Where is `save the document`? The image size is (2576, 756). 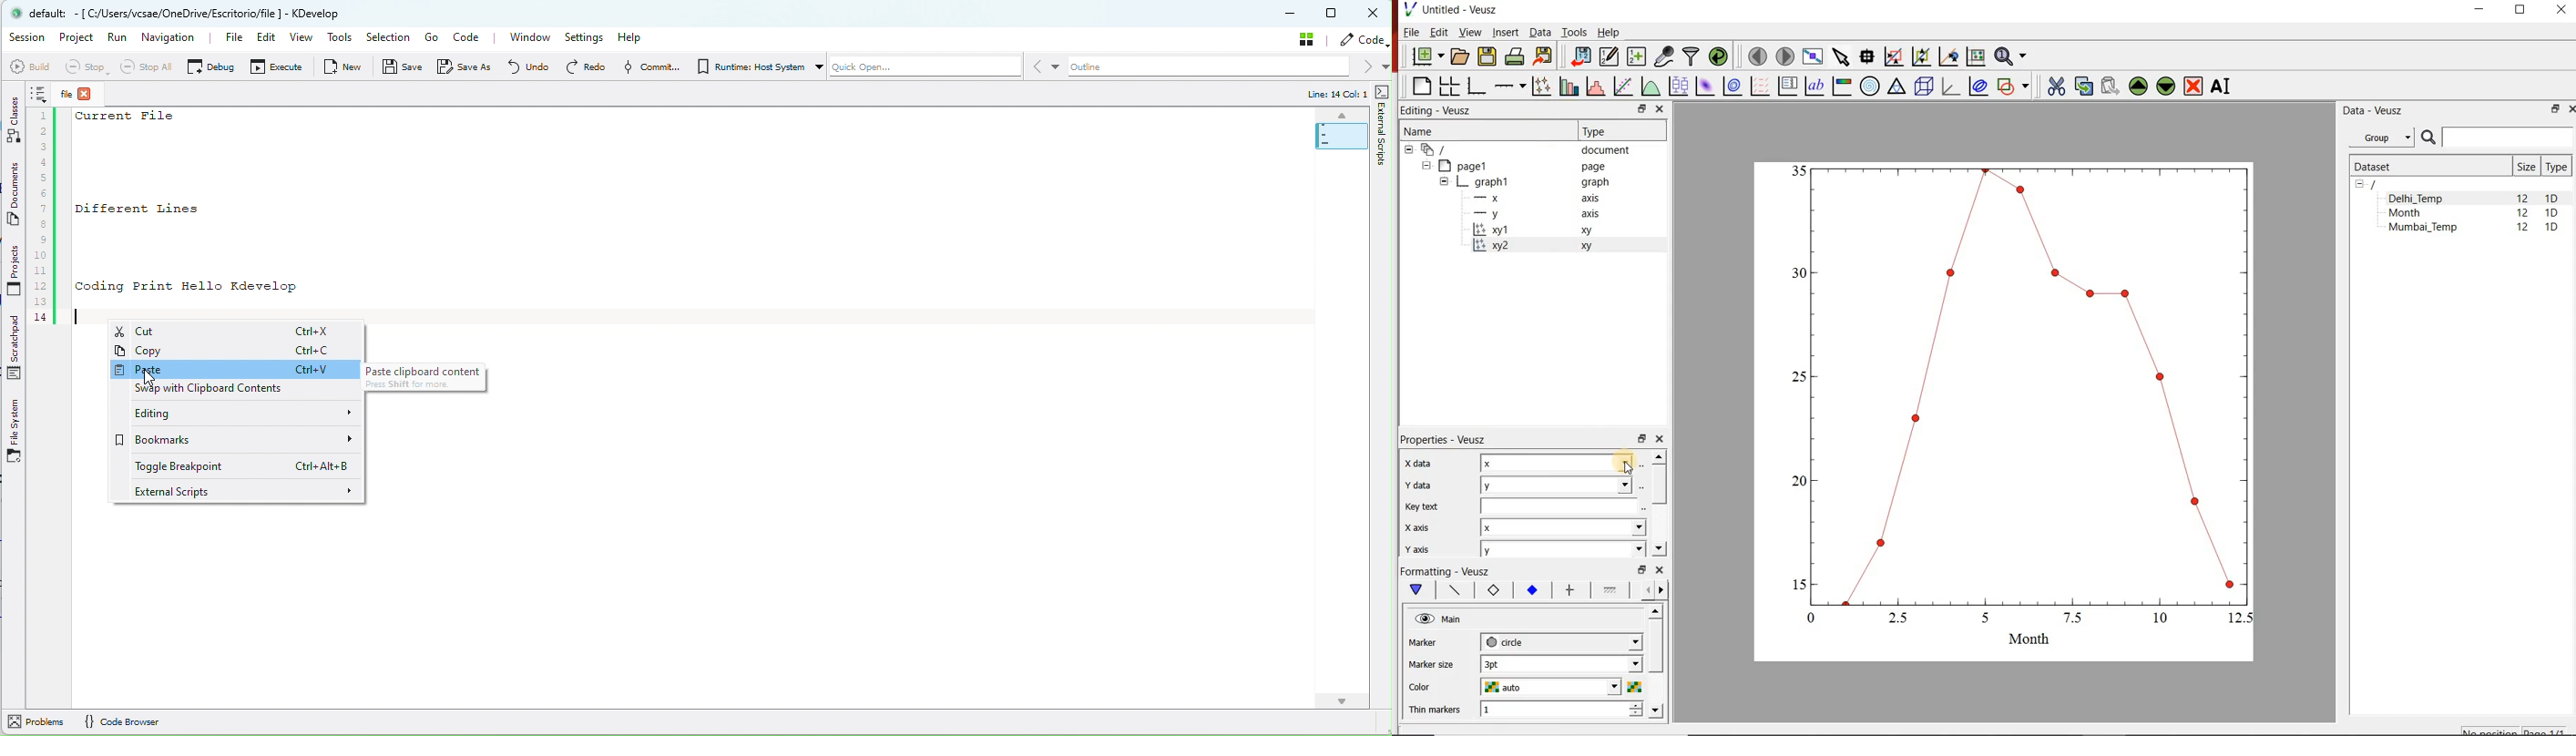
save the document is located at coordinates (1486, 57).